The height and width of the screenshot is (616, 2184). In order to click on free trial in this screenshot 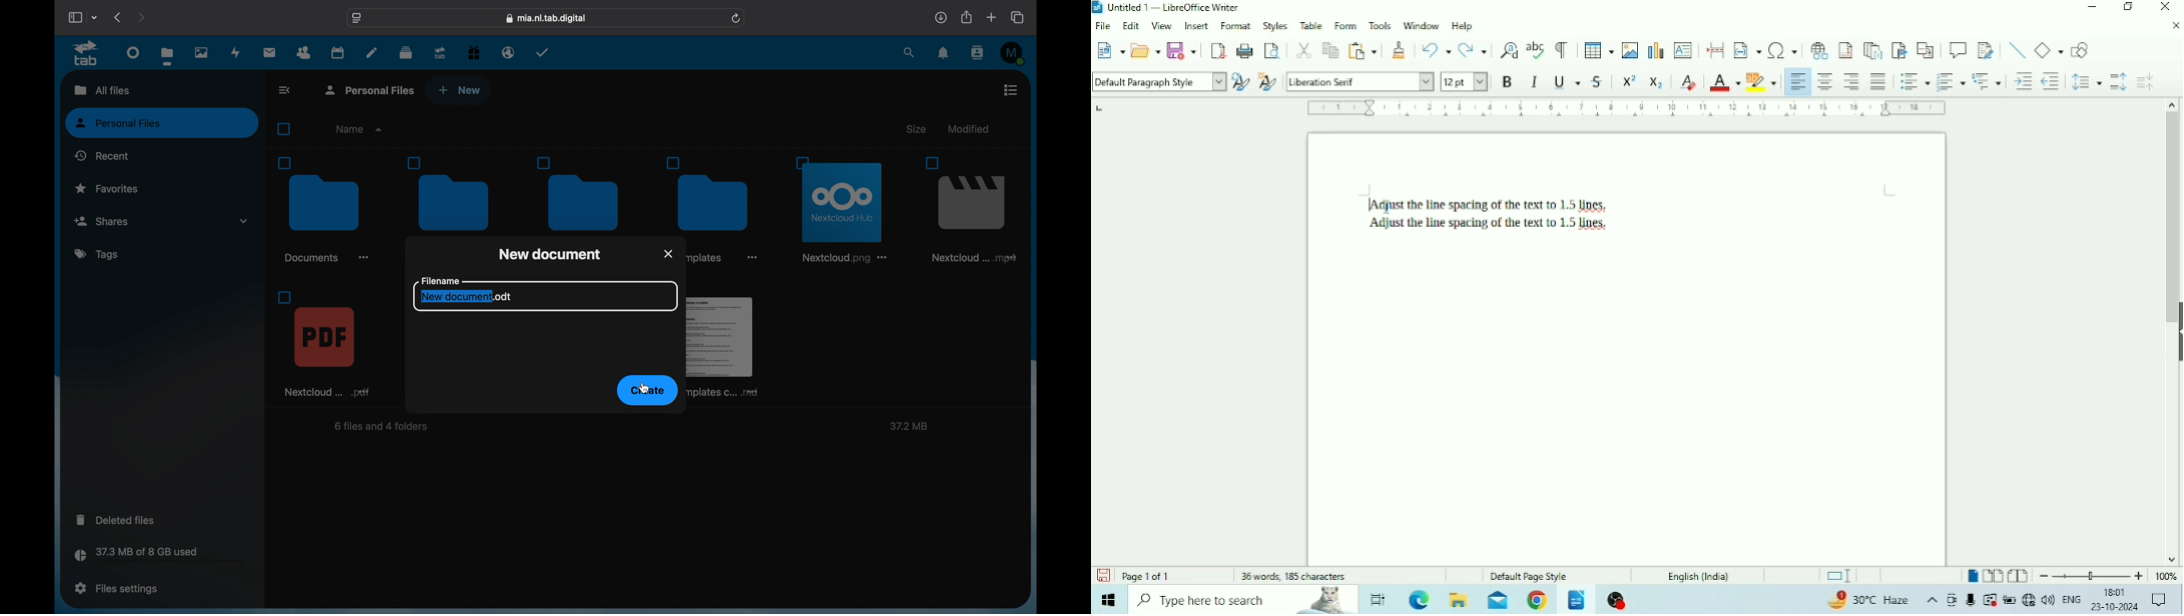, I will do `click(474, 53)`.